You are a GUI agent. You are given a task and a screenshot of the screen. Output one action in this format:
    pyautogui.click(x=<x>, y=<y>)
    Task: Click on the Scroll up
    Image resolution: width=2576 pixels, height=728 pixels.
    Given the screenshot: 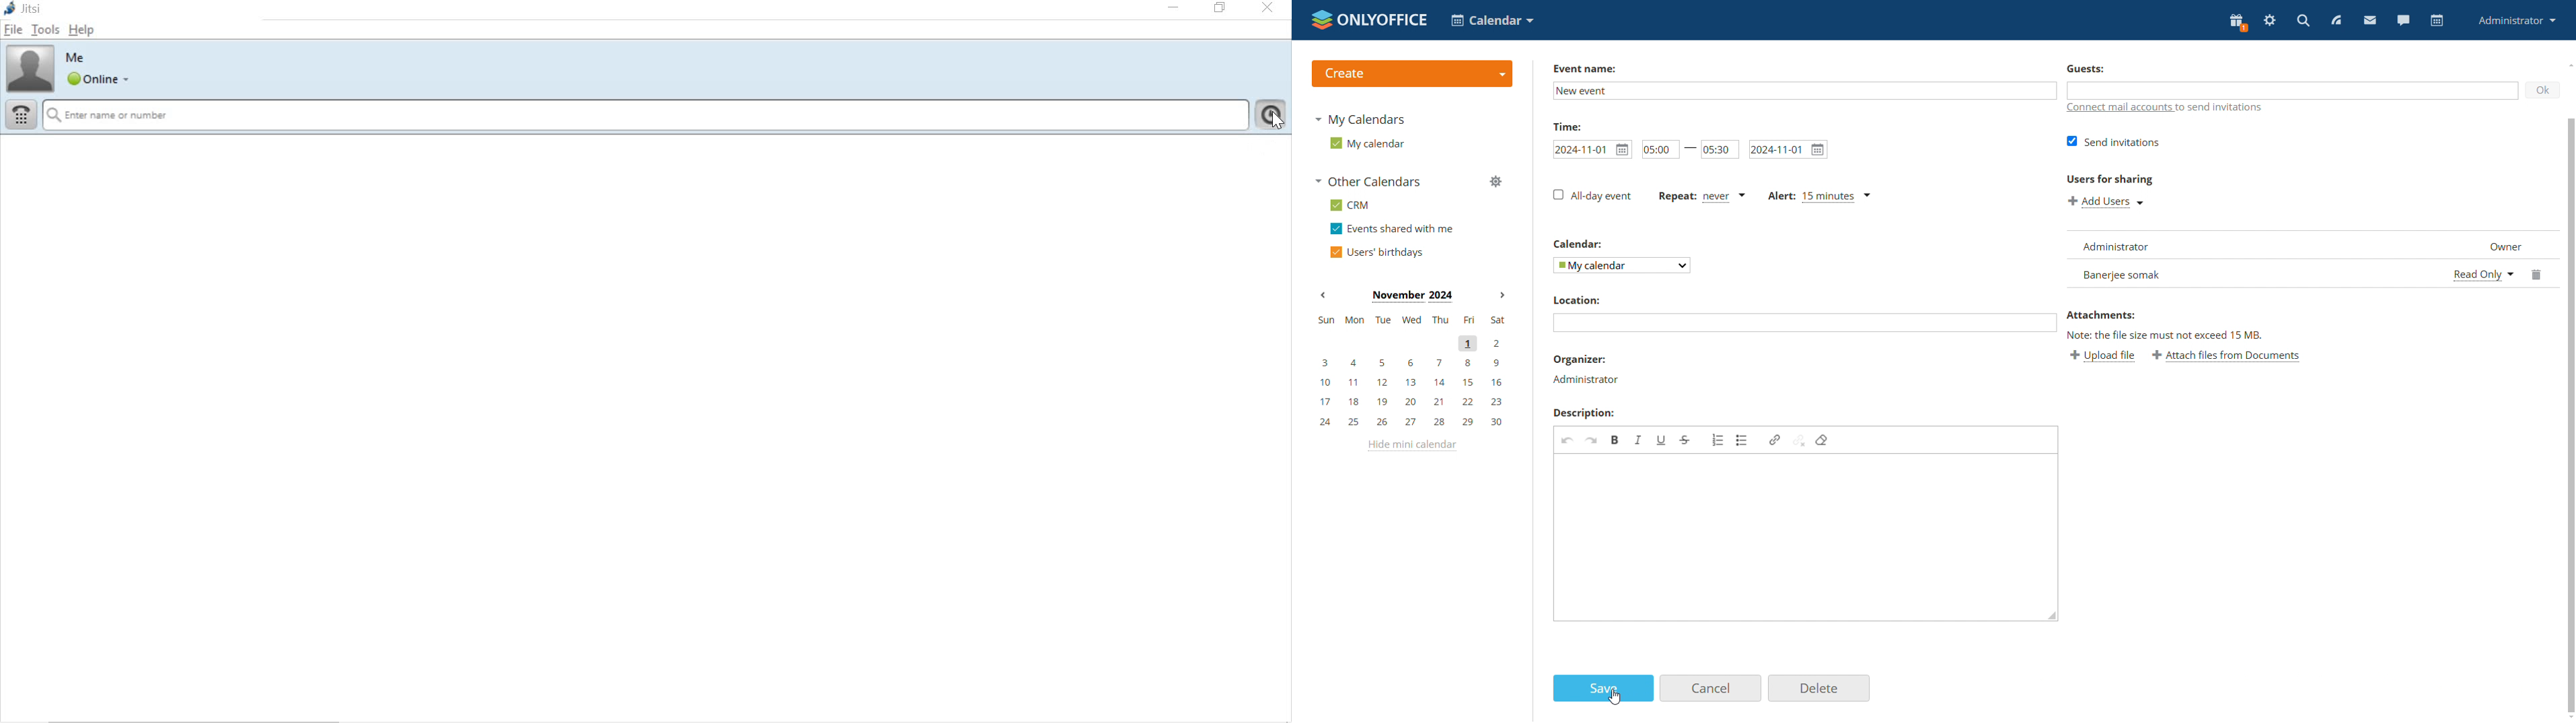 What is the action you would take?
    pyautogui.click(x=2568, y=66)
    